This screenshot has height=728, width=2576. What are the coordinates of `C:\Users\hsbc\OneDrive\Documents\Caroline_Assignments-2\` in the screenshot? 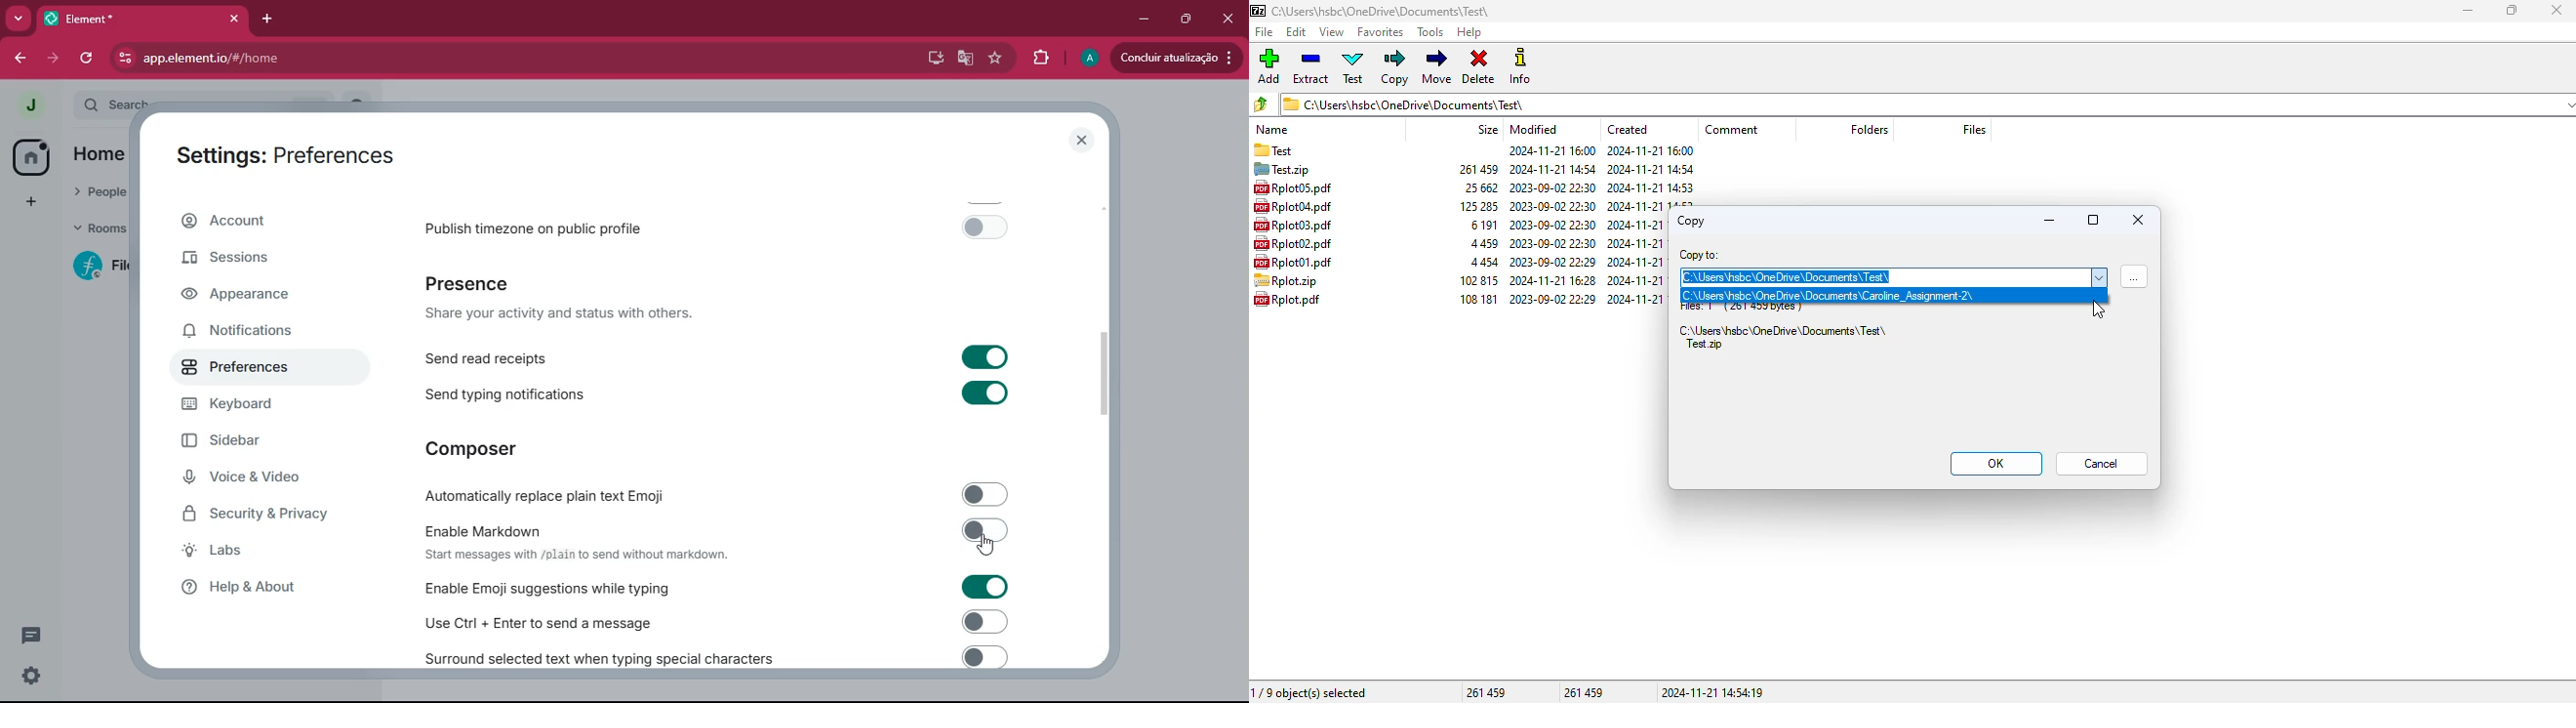 It's located at (1831, 295).